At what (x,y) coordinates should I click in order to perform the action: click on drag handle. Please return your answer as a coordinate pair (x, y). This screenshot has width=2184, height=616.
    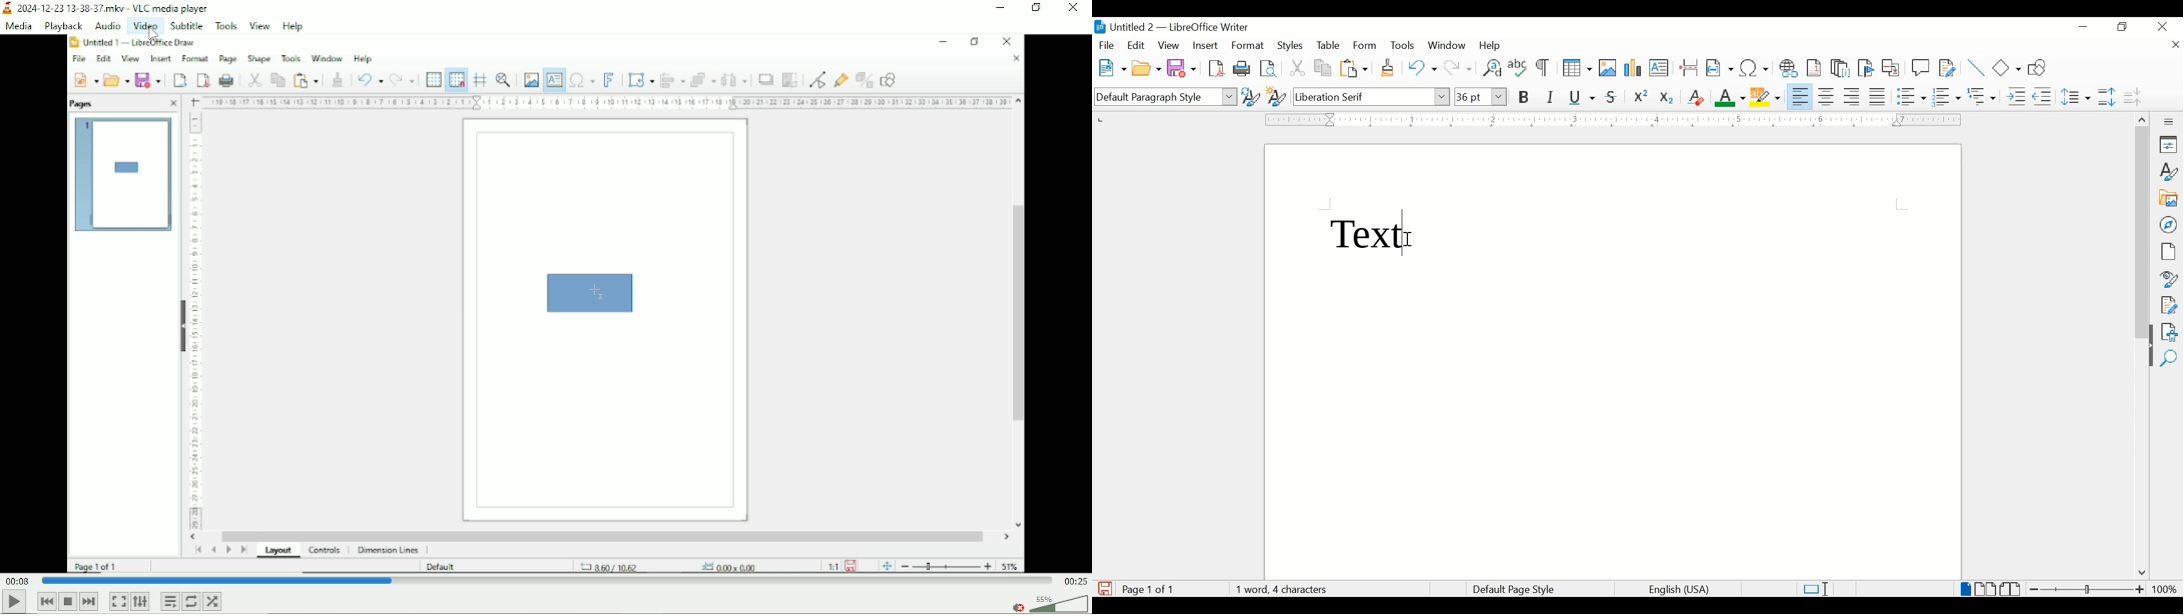
    Looking at the image, I should click on (2147, 356).